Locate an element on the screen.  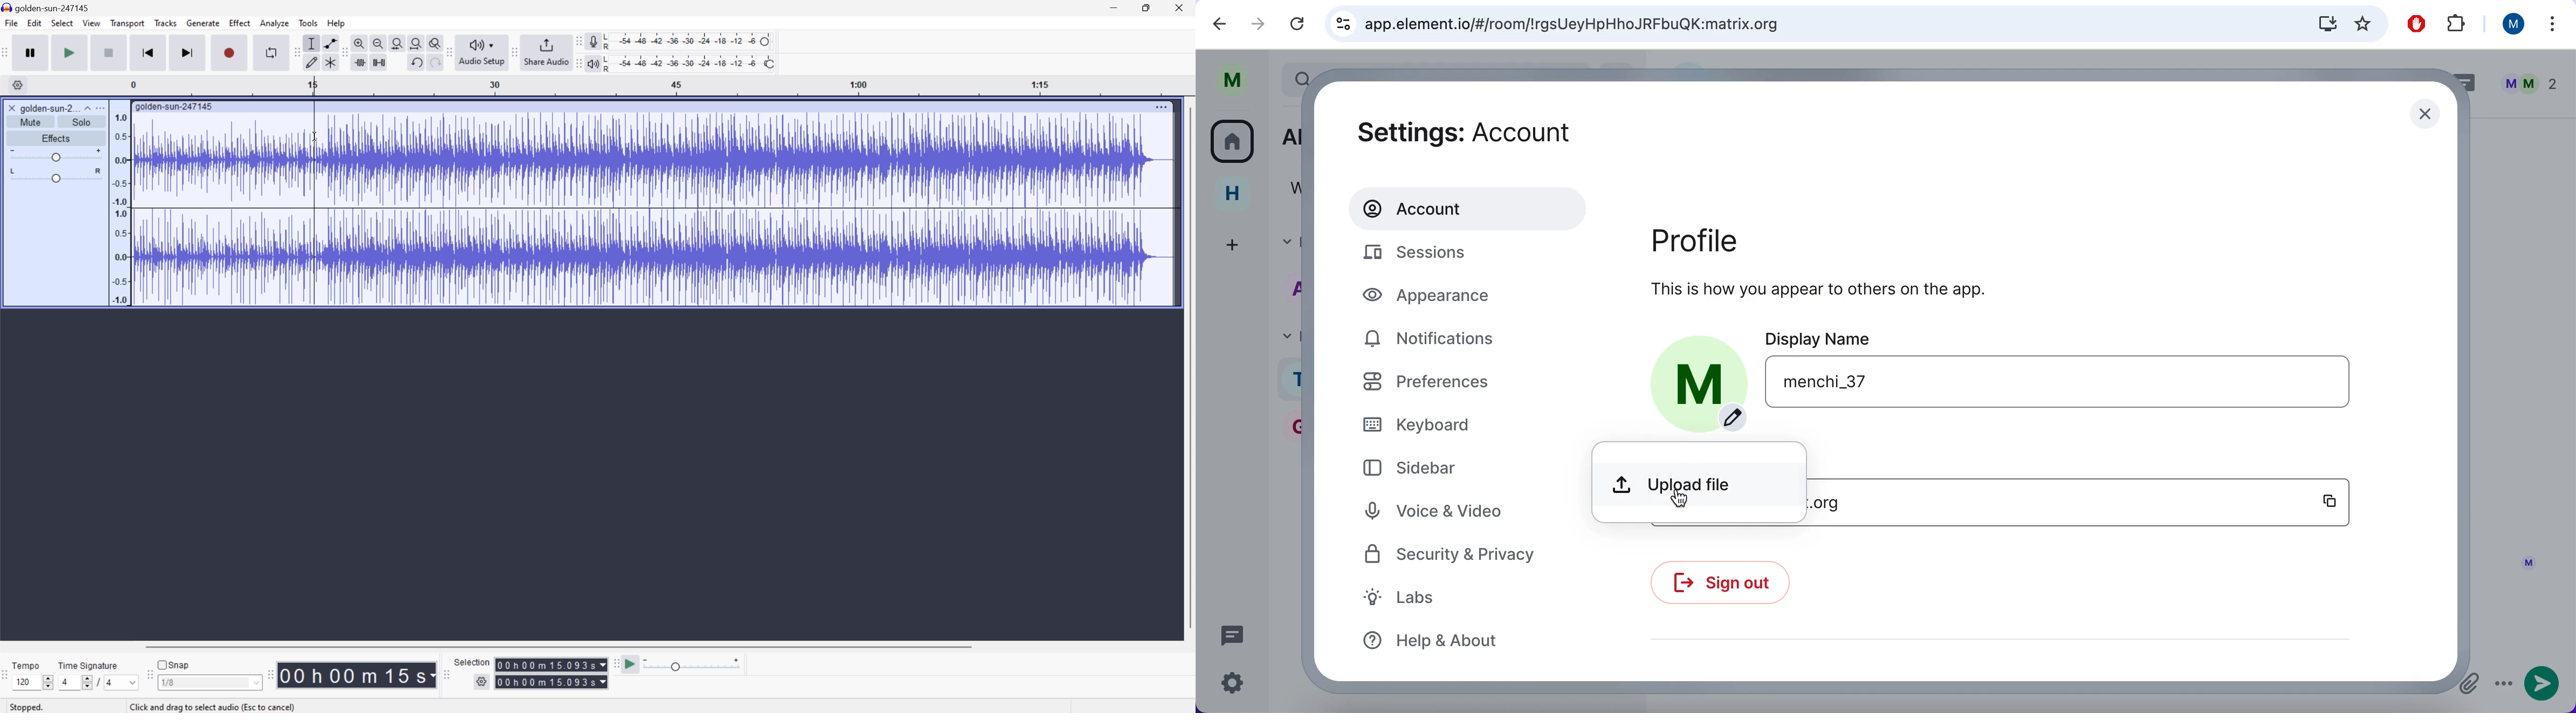
preferences is located at coordinates (1450, 382).